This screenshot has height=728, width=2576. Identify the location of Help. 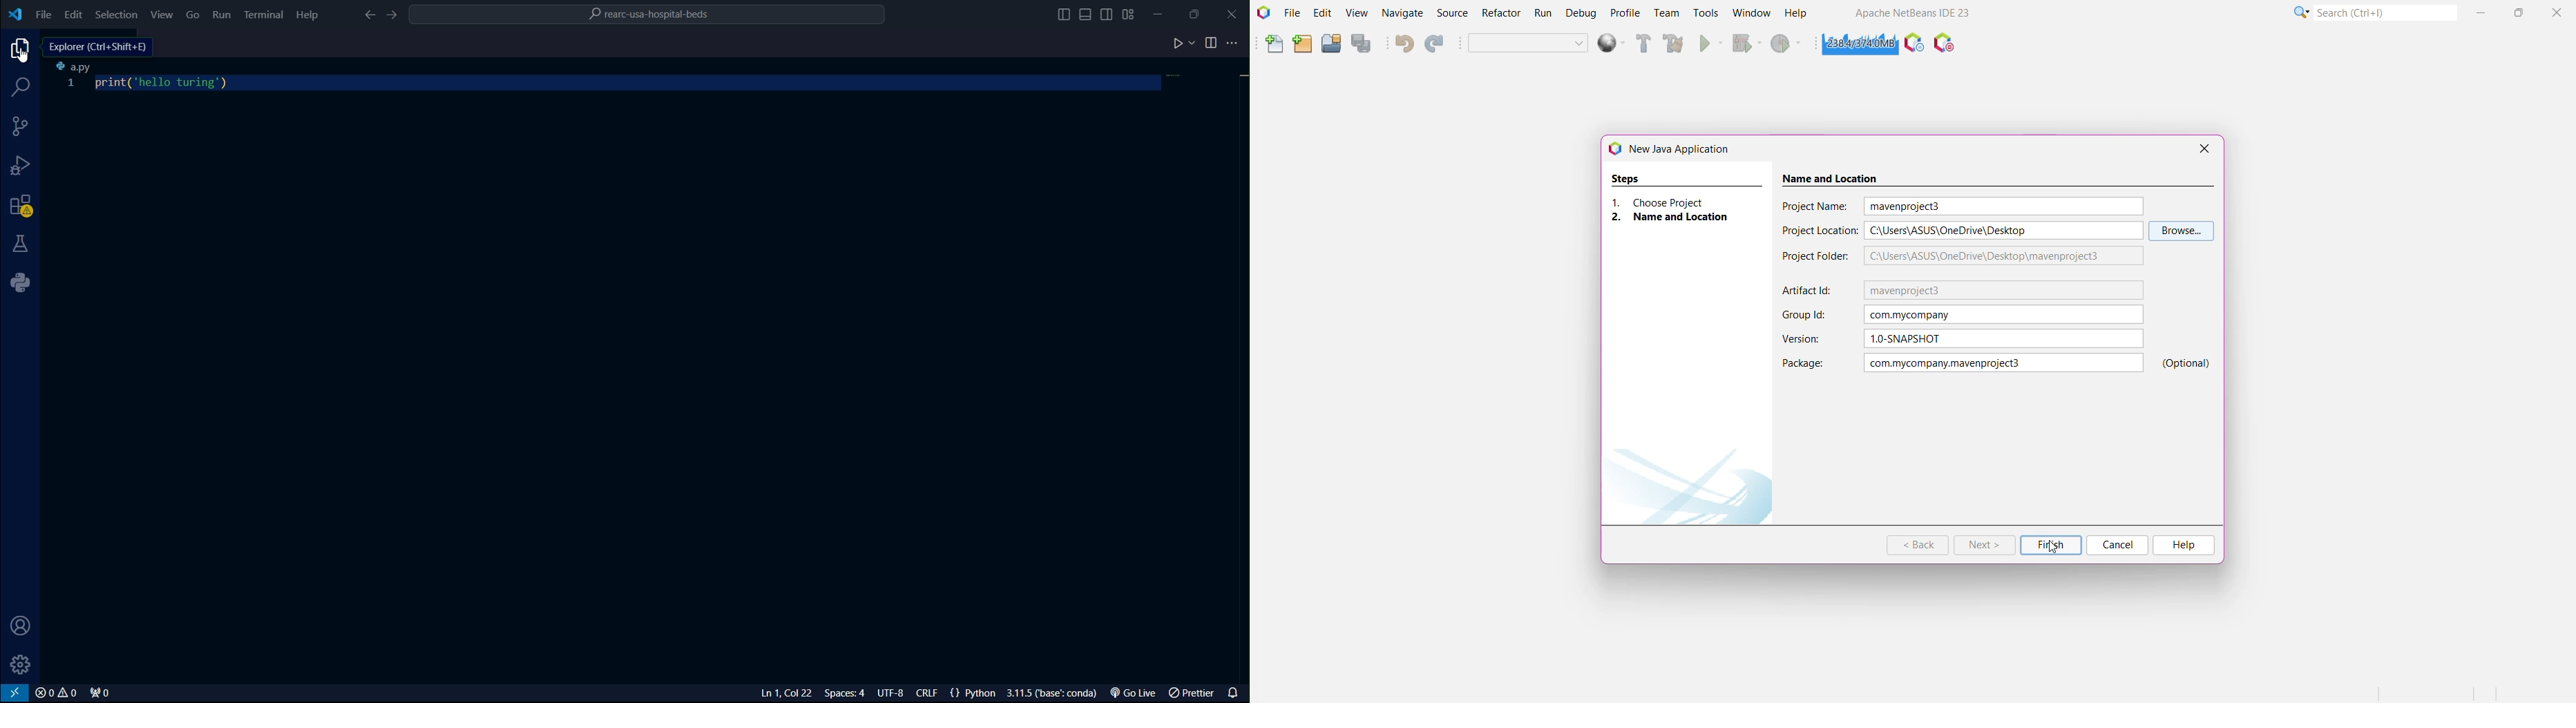
(1796, 14).